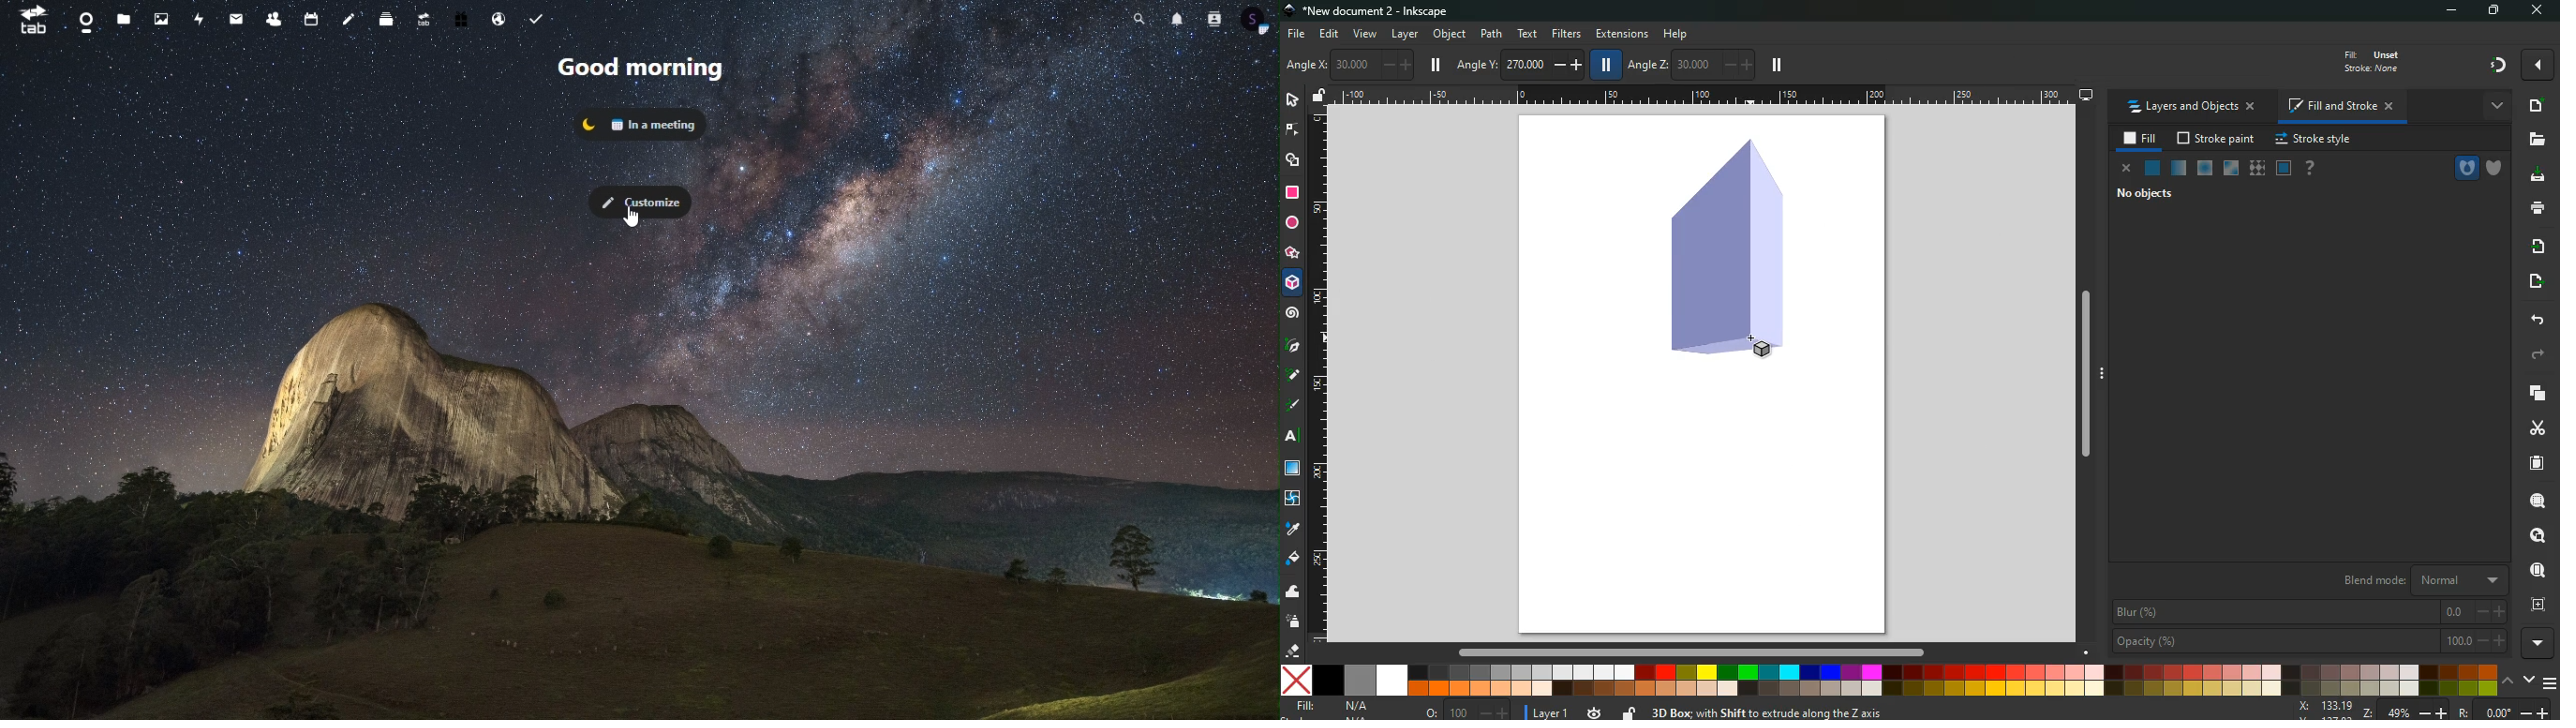 This screenshot has width=2576, height=728. I want to click on 3d box tool, so click(1293, 286).